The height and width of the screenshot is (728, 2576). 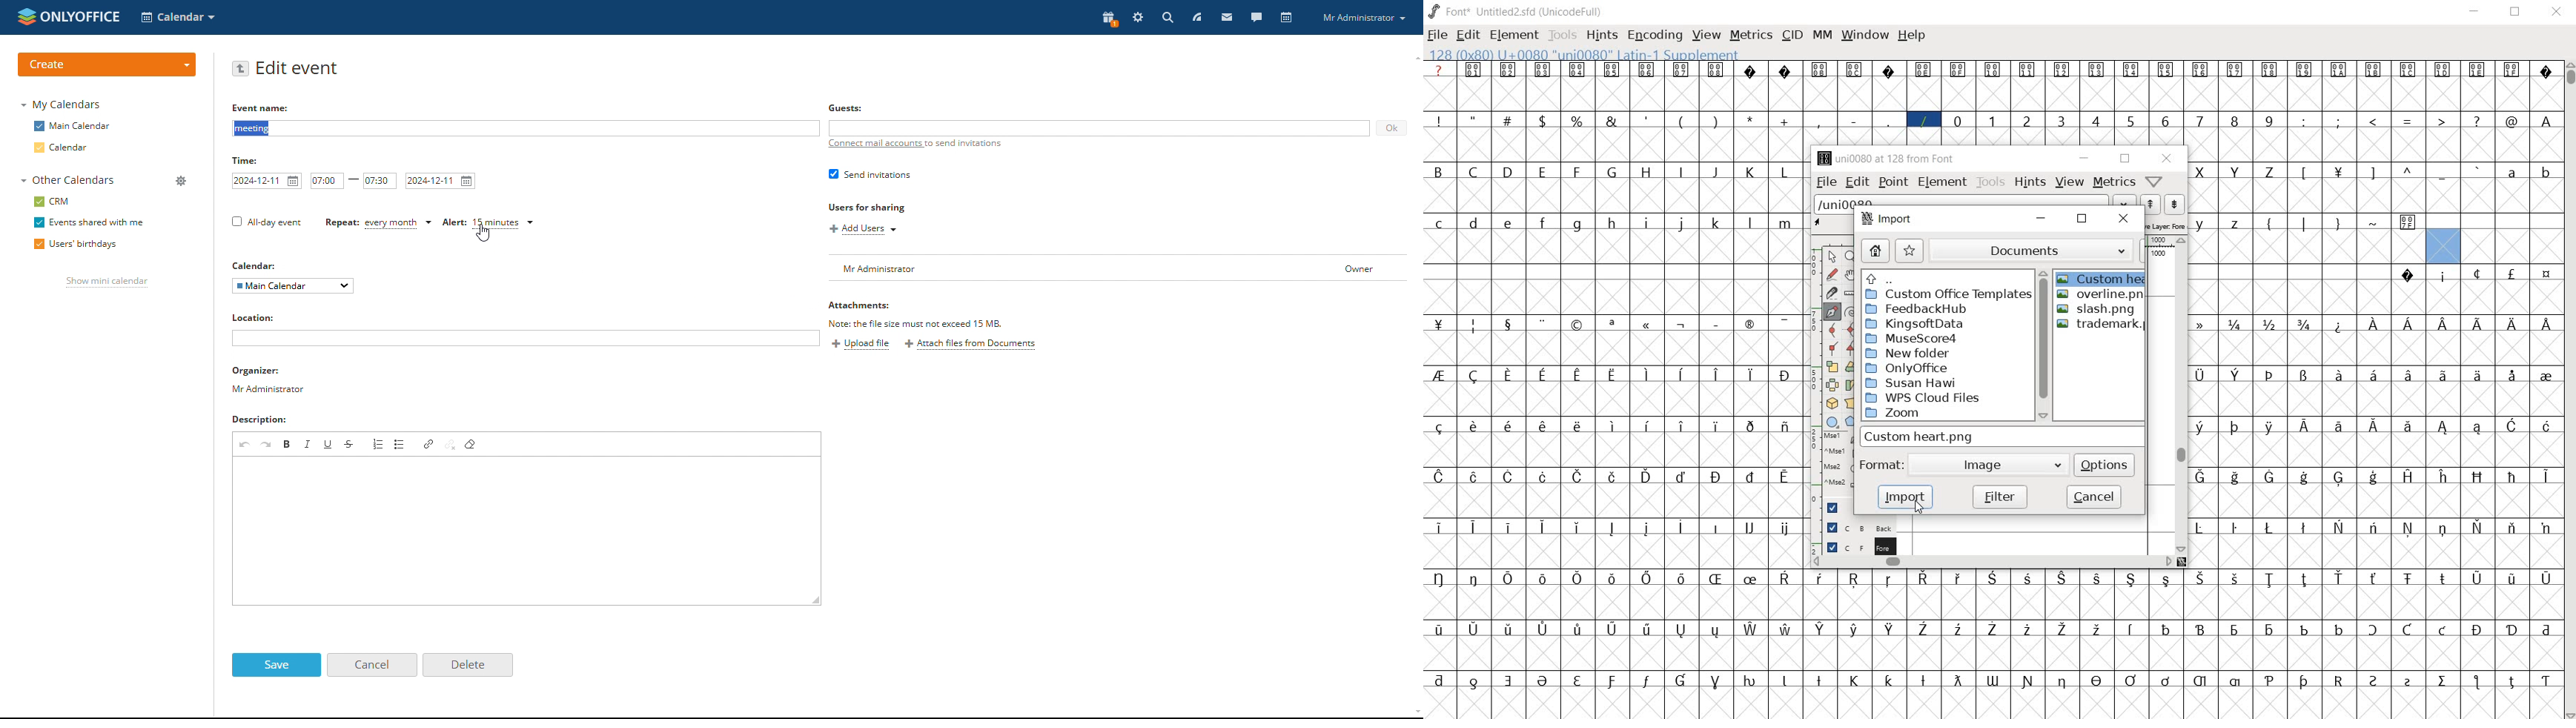 What do you see at coordinates (2556, 13) in the screenshot?
I see `CLOSE` at bounding box center [2556, 13].